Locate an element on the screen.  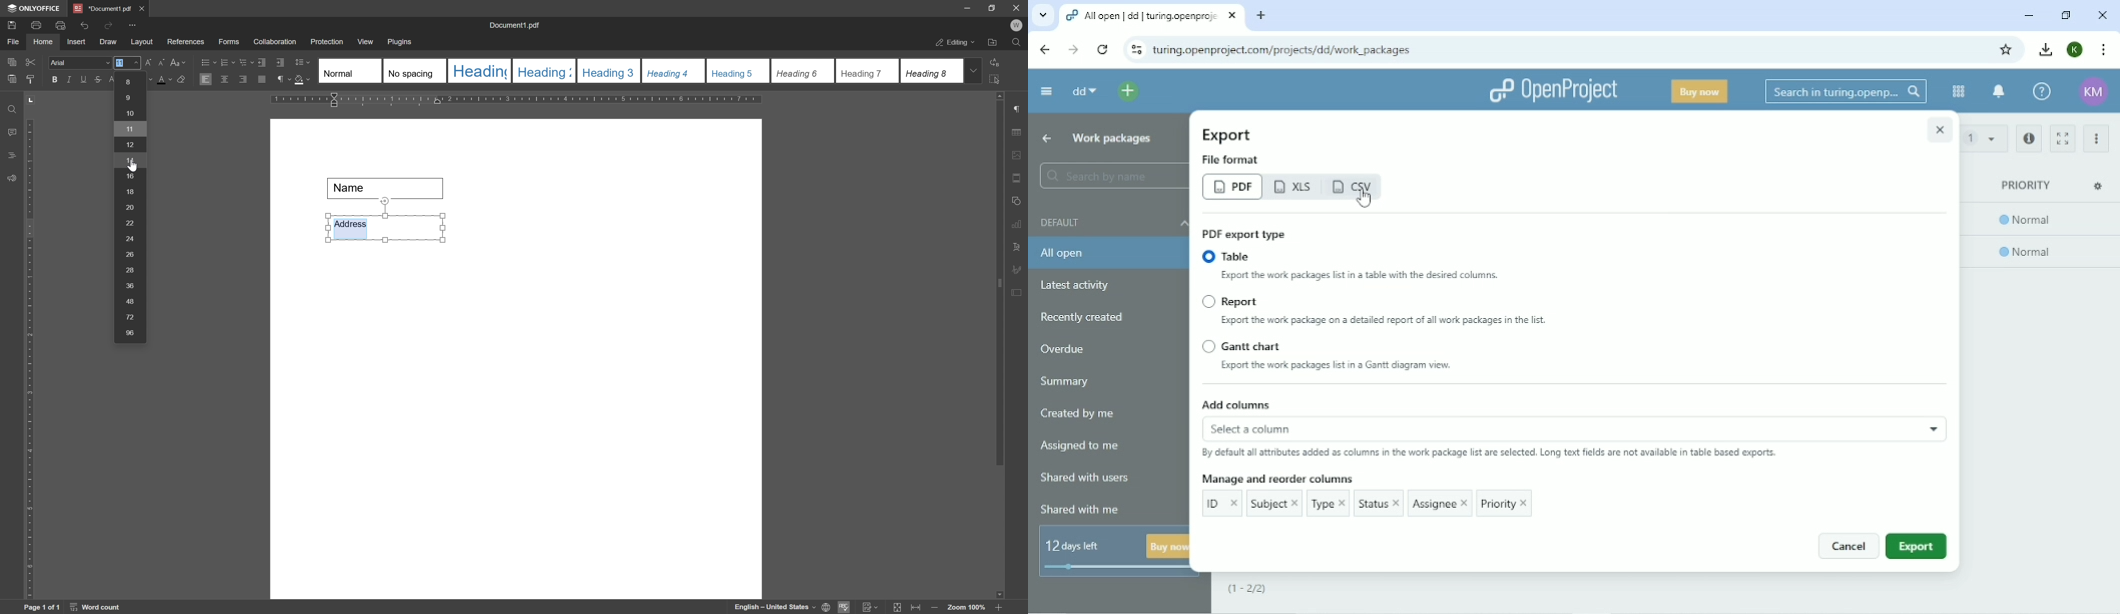
Default is located at coordinates (1110, 221).